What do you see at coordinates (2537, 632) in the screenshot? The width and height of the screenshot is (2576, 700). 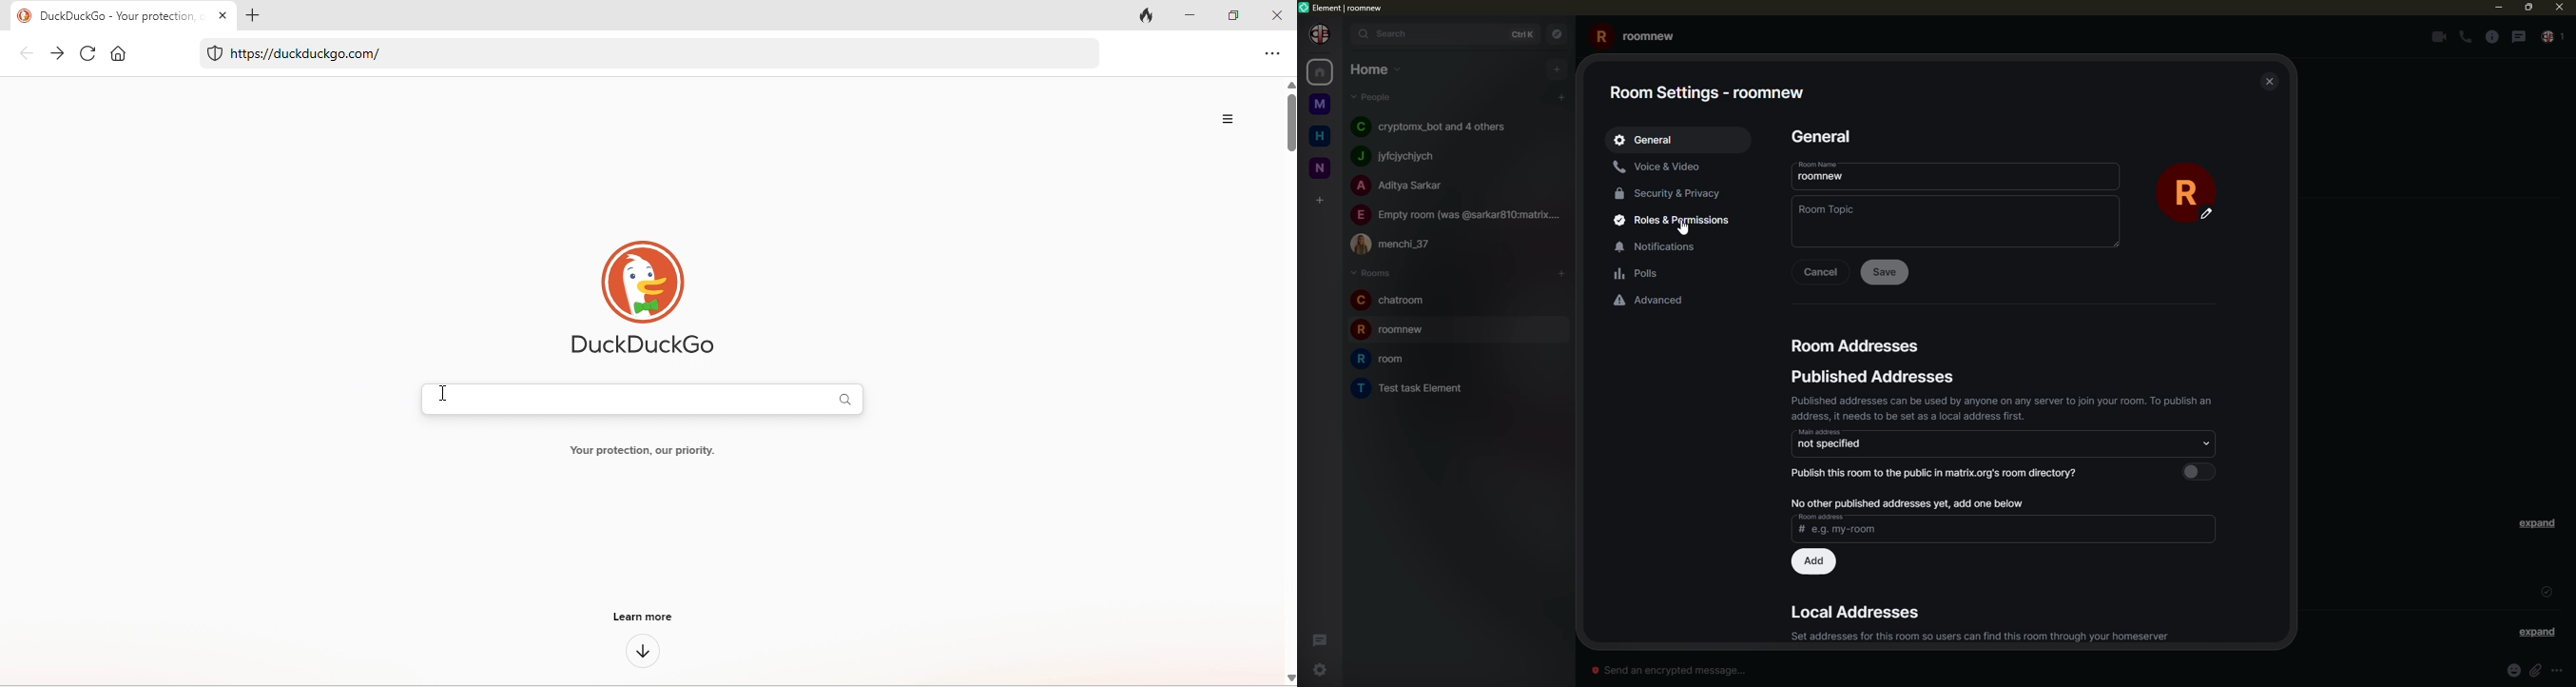 I see `expand` at bounding box center [2537, 632].